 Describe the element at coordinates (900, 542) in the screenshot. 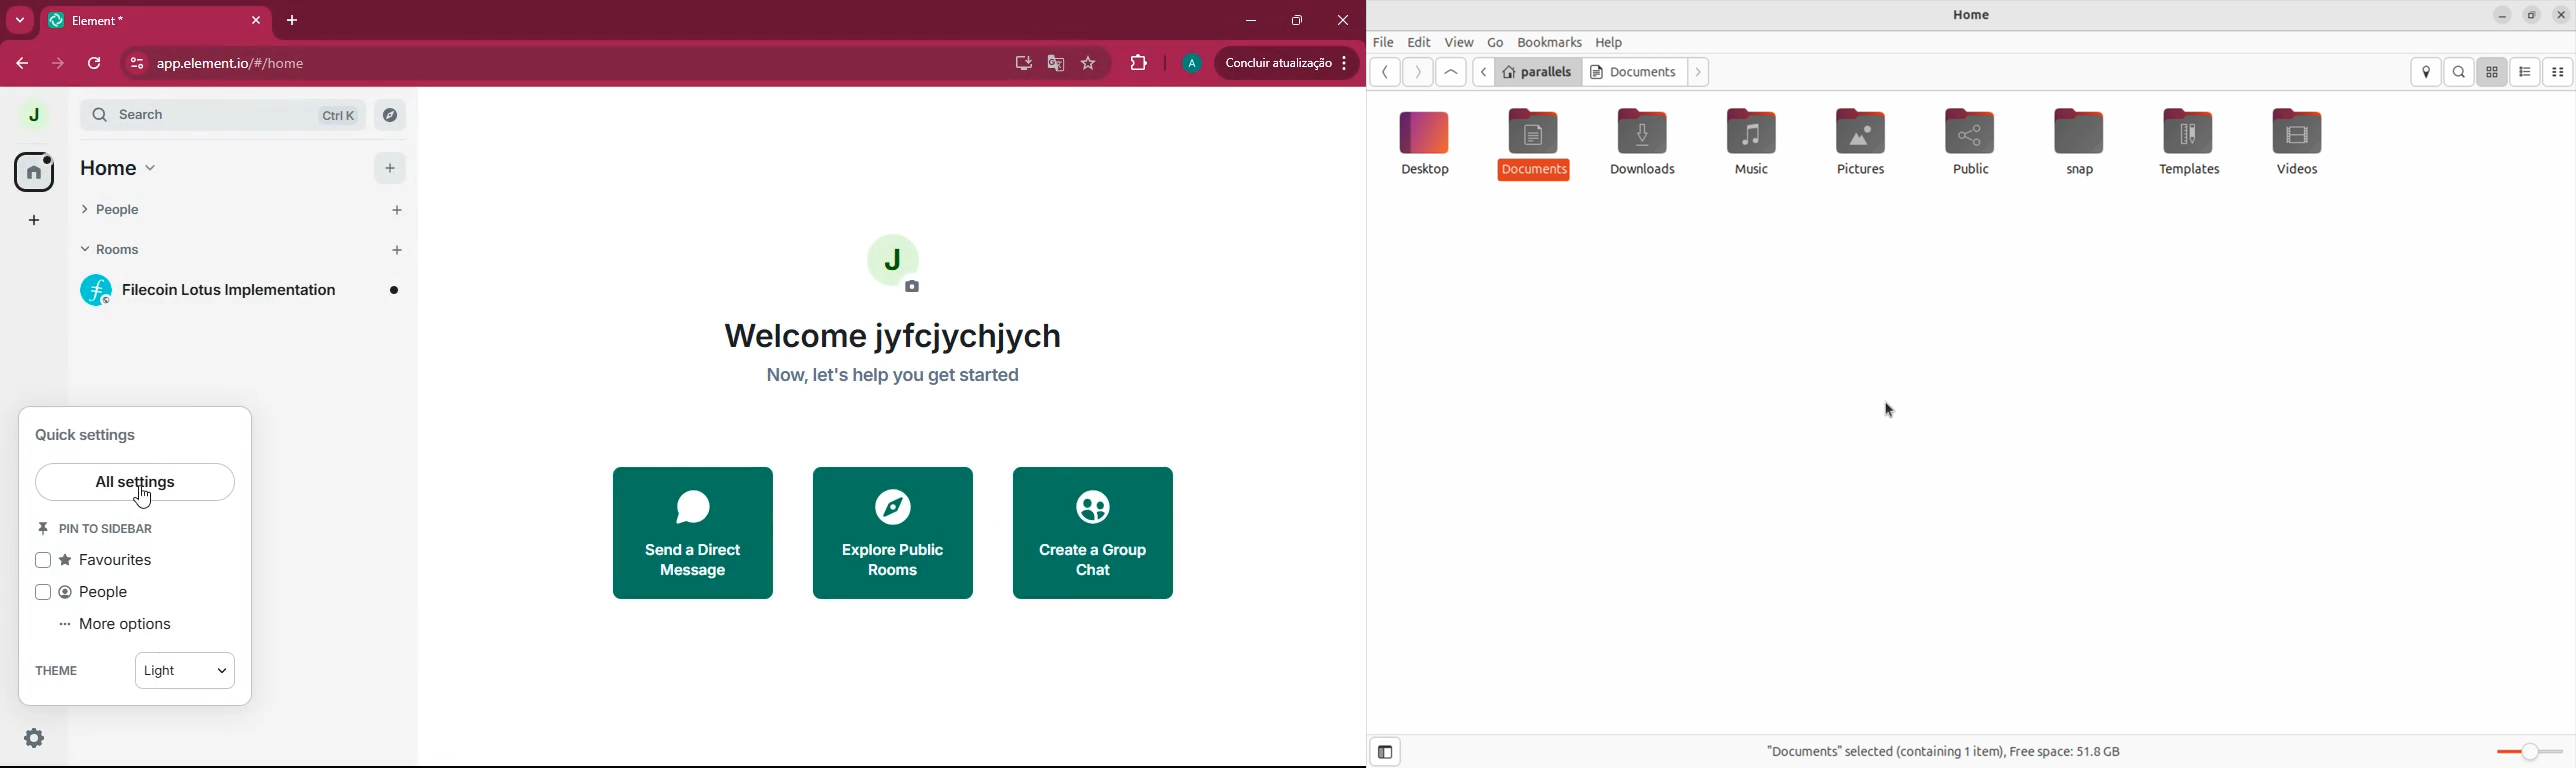

I see `explore public rooms` at that location.